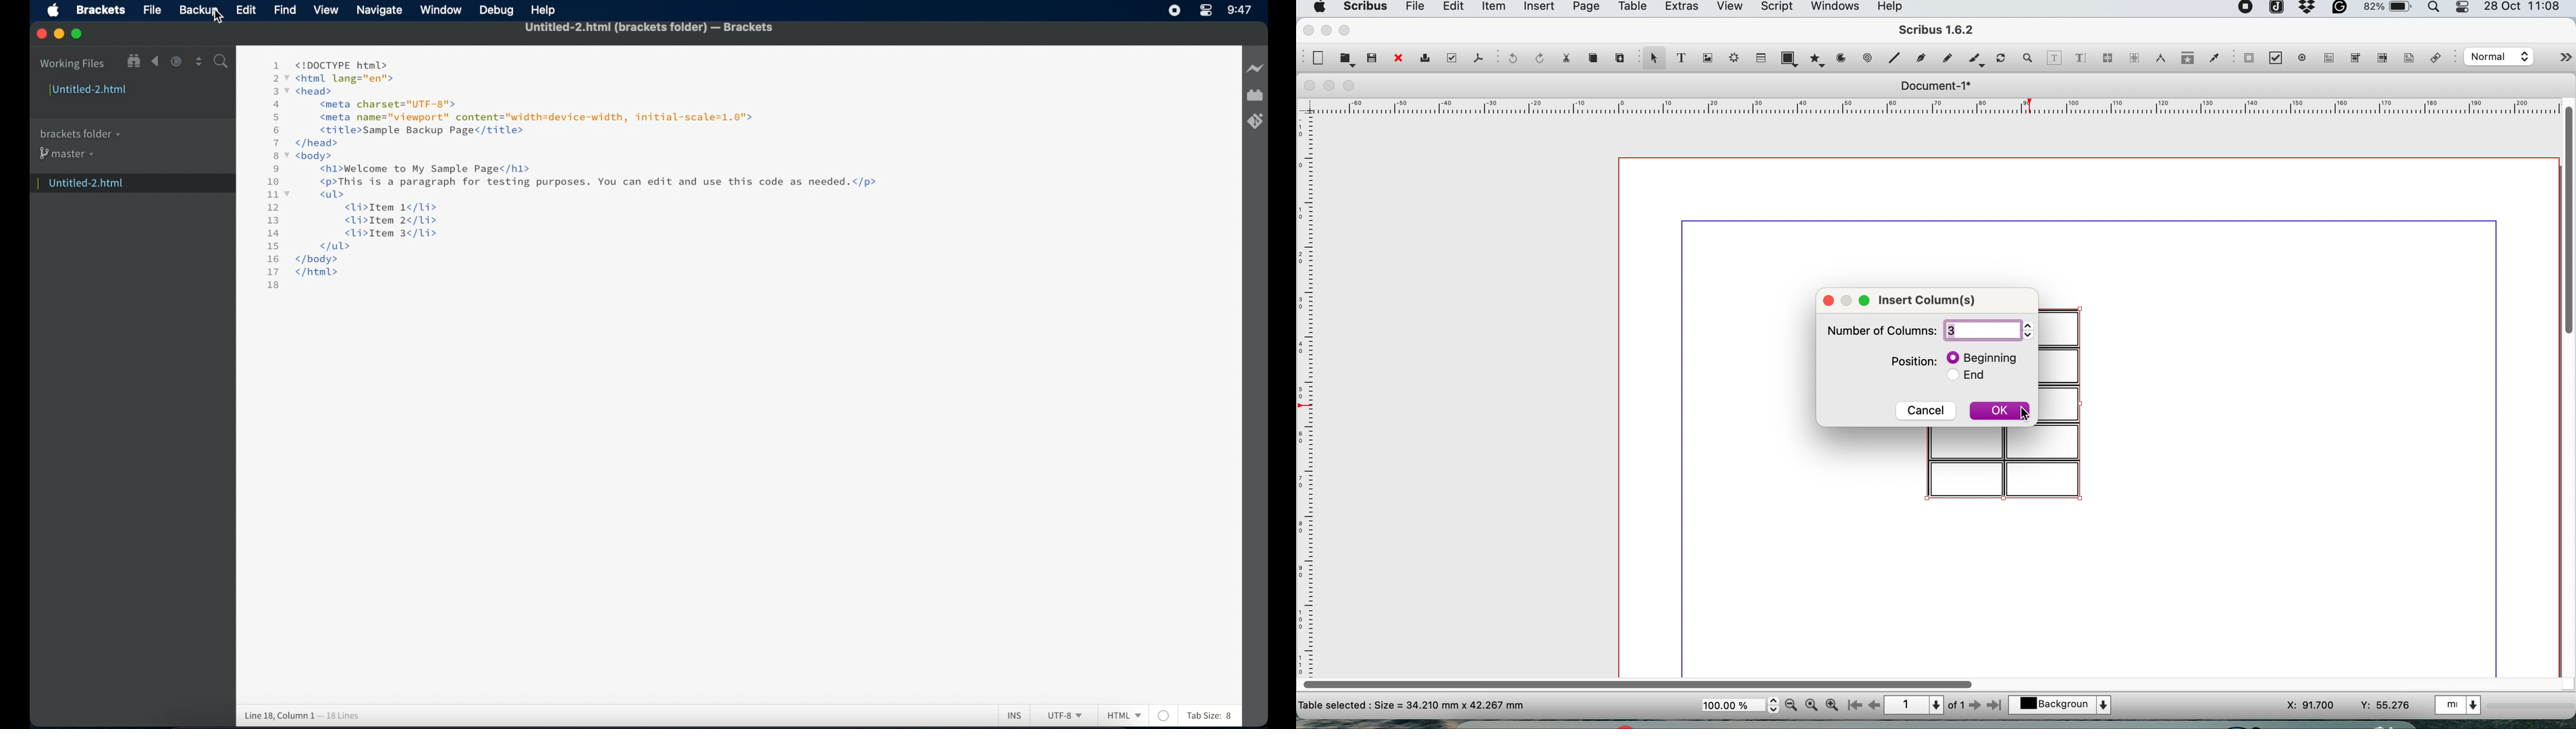  What do you see at coordinates (2342, 10) in the screenshot?
I see `grammarly` at bounding box center [2342, 10].